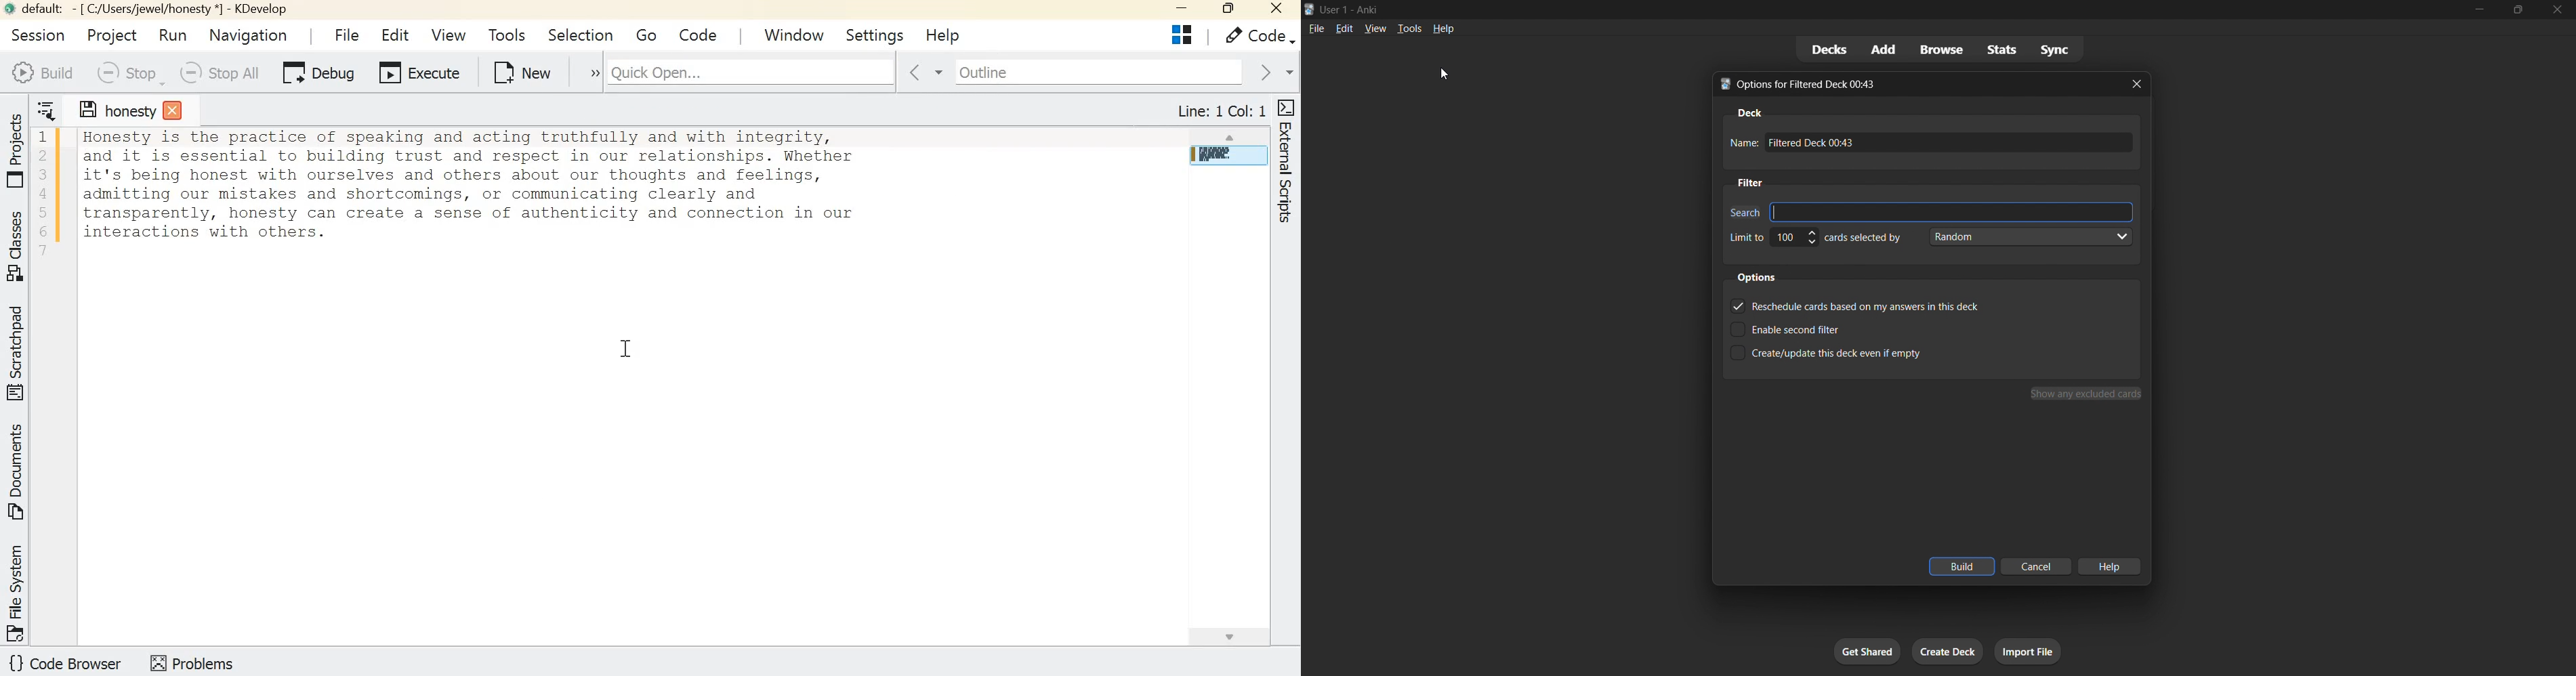 The width and height of the screenshot is (2576, 700). I want to click on show any excluded cards, so click(2085, 395).